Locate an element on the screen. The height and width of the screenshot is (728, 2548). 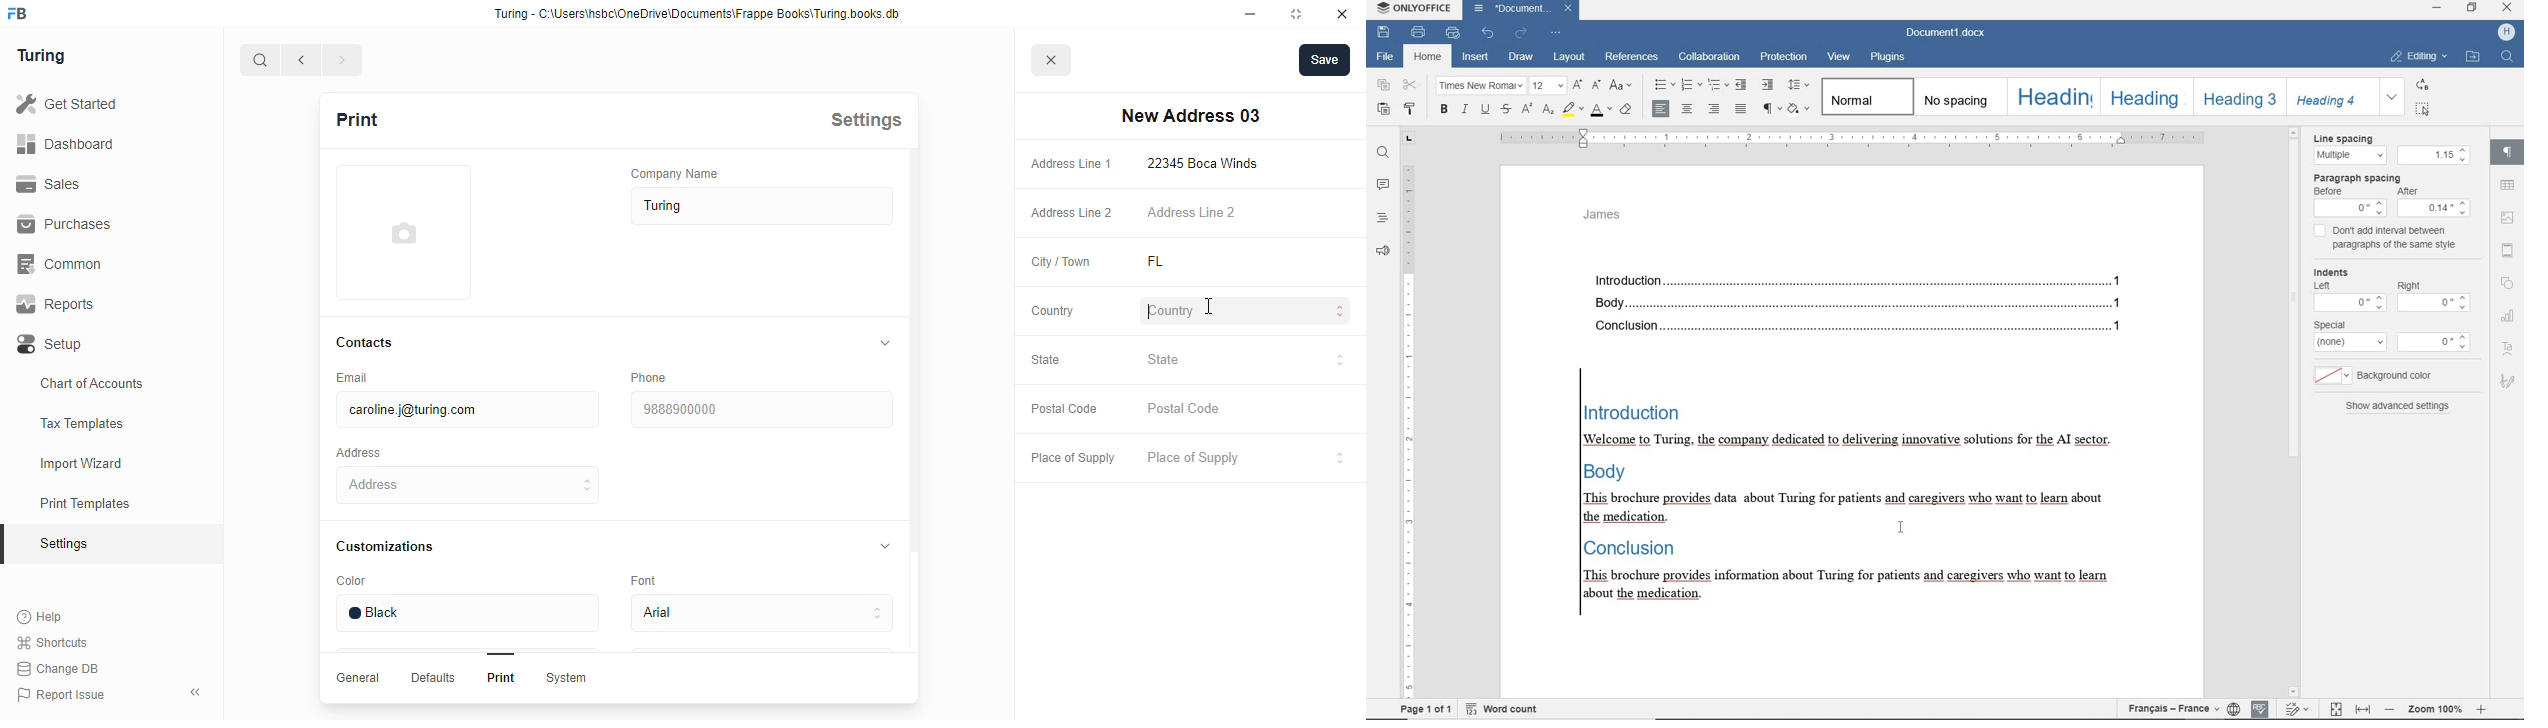
black is located at coordinates (466, 613).